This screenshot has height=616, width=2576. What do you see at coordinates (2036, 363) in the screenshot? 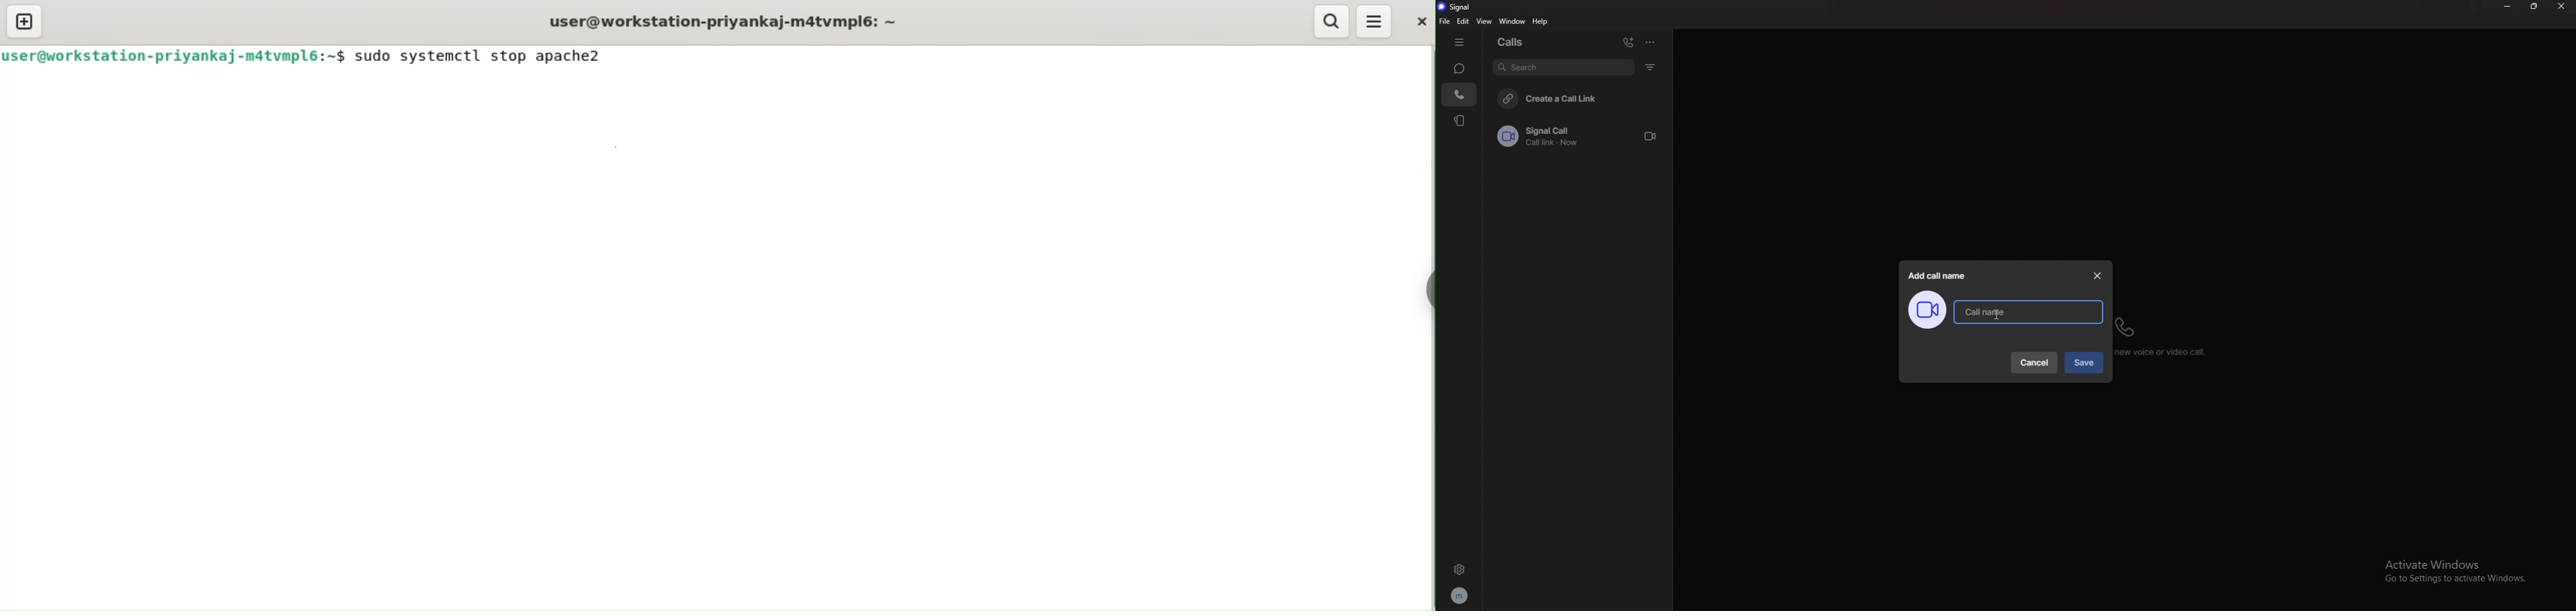
I see `cancel` at bounding box center [2036, 363].